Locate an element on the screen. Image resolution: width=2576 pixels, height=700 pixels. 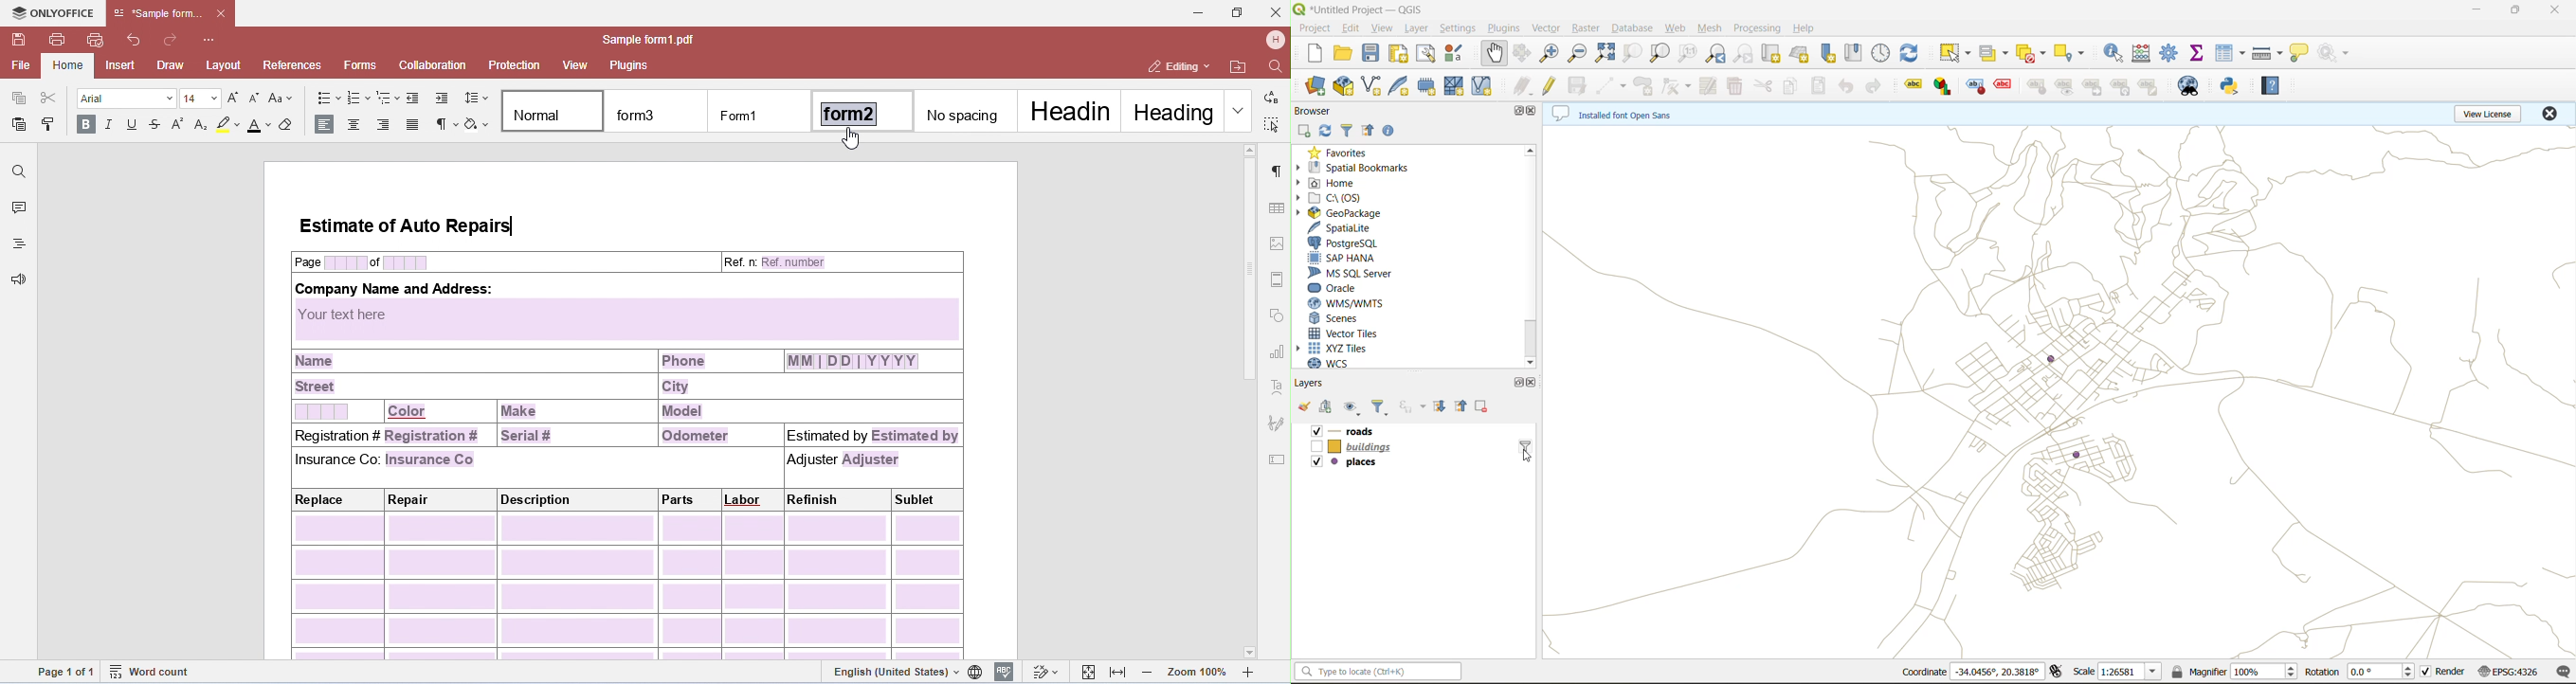
spatialite is located at coordinates (1348, 228).